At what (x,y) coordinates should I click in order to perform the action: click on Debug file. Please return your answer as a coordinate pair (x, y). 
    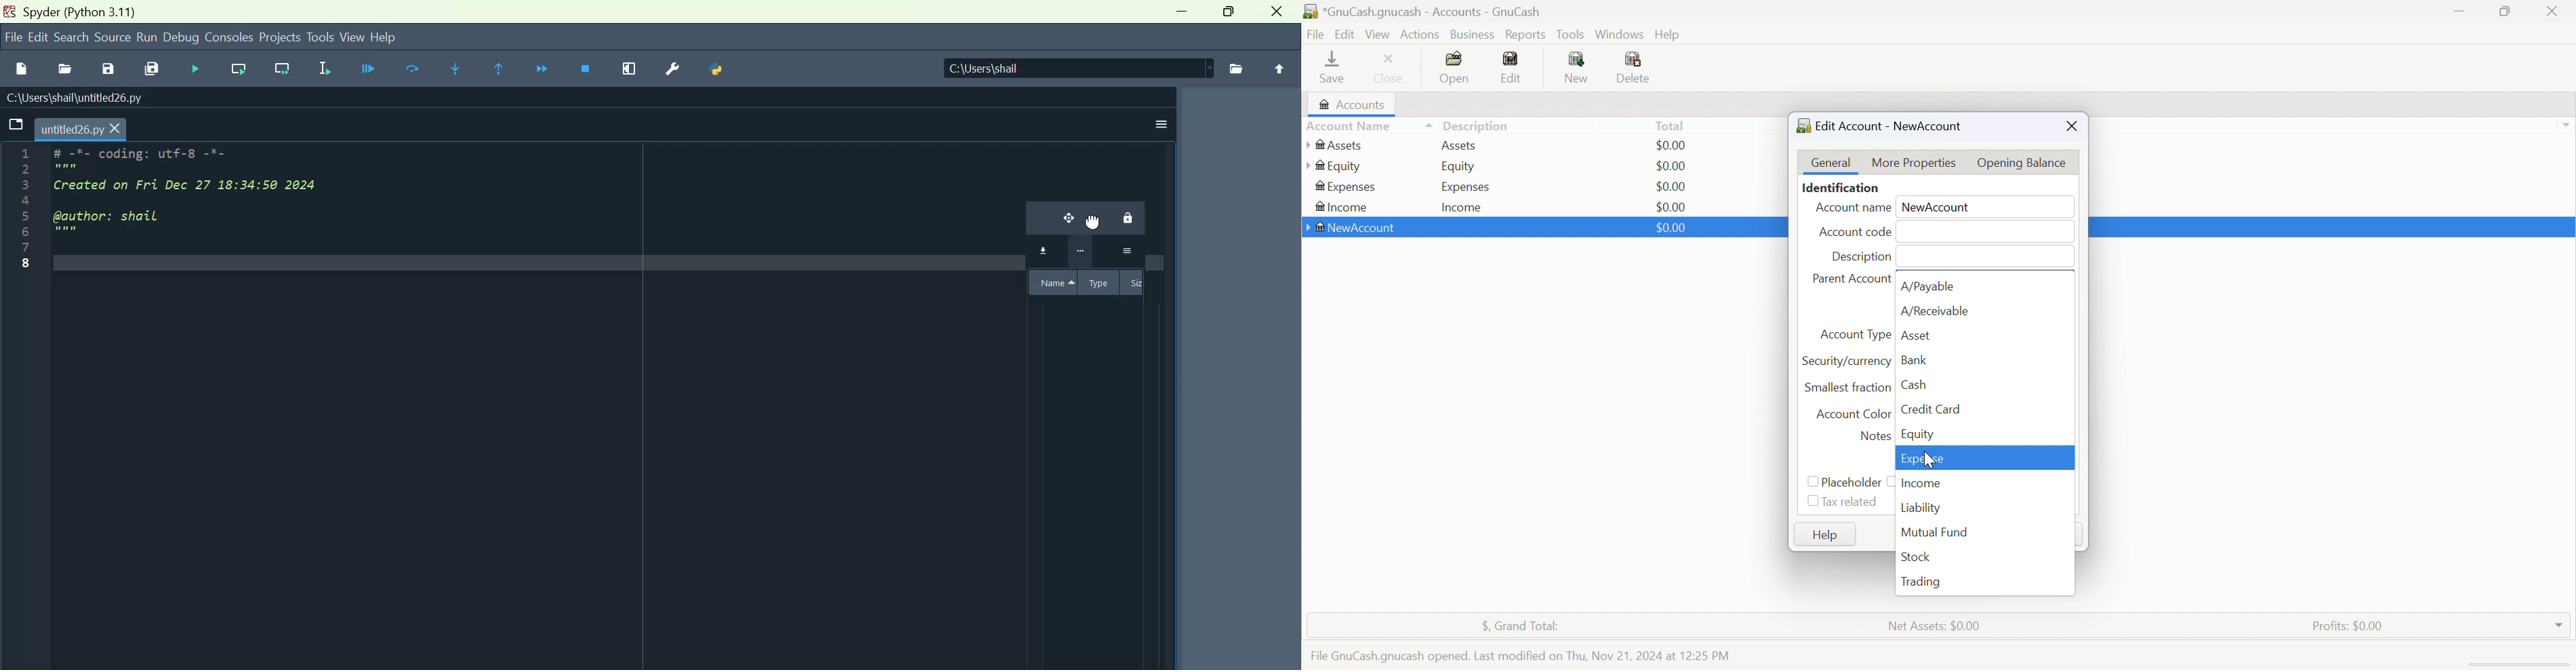
    Looking at the image, I should click on (365, 69).